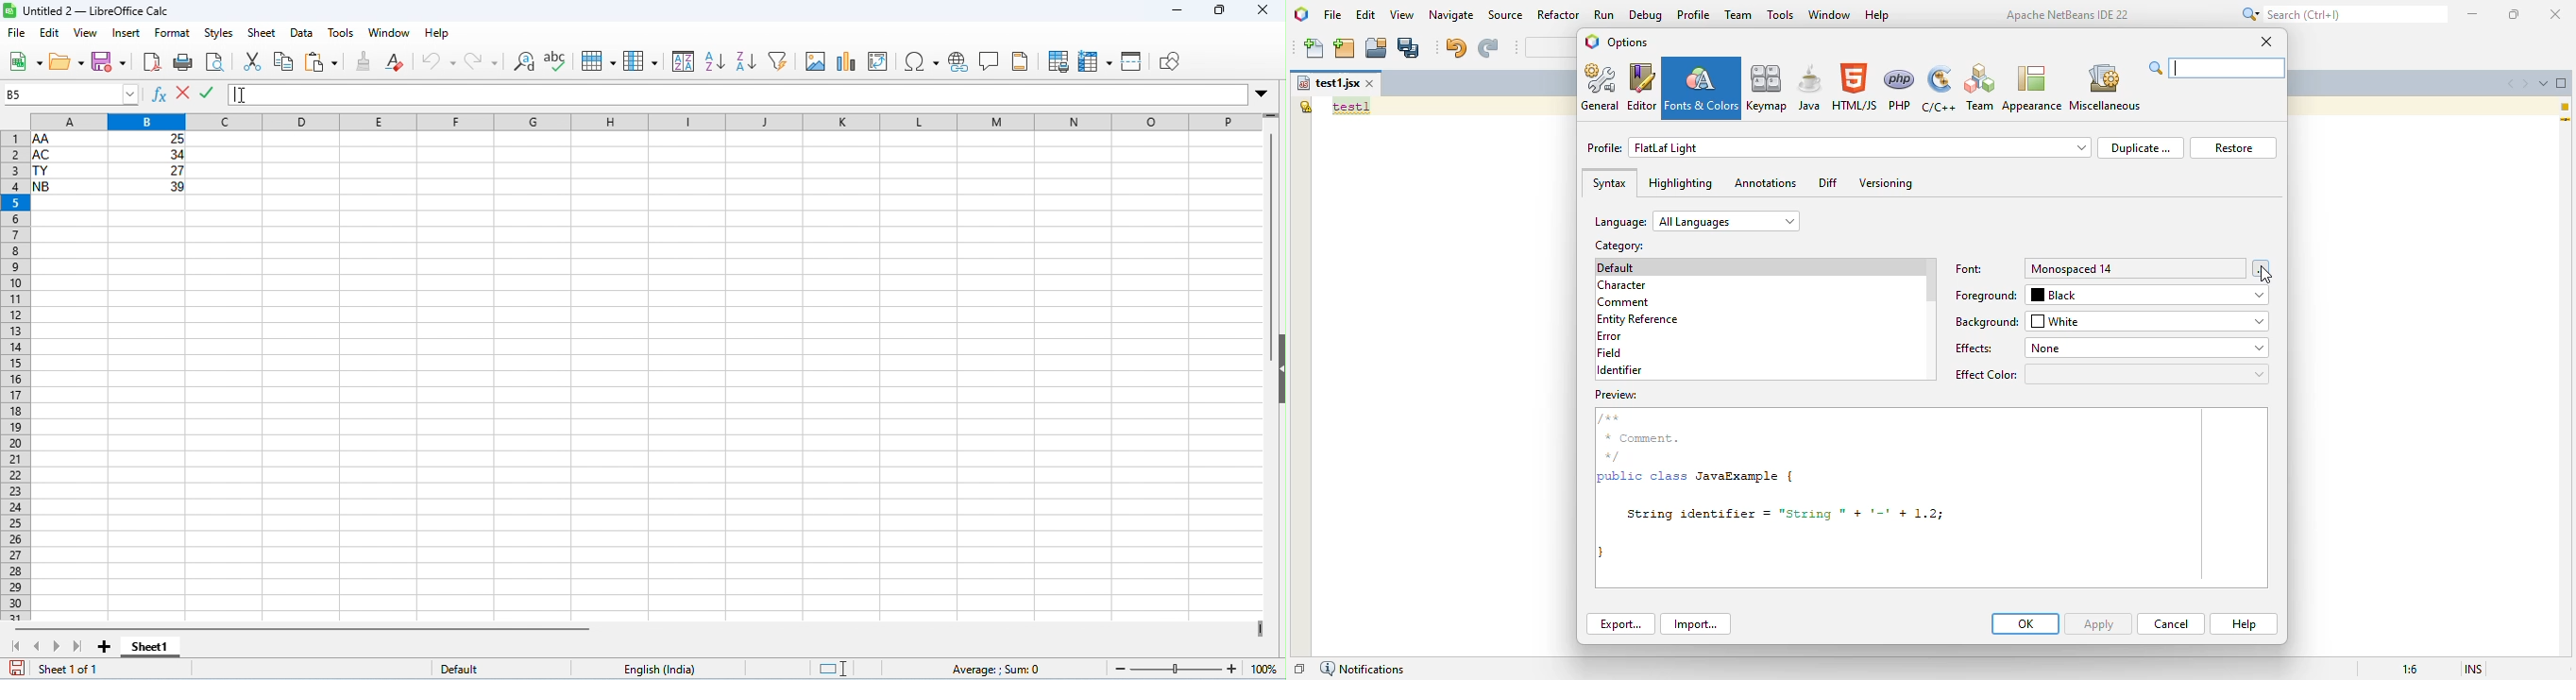 Image resolution: width=2576 pixels, height=700 pixels. What do you see at coordinates (1629, 42) in the screenshot?
I see `options` at bounding box center [1629, 42].